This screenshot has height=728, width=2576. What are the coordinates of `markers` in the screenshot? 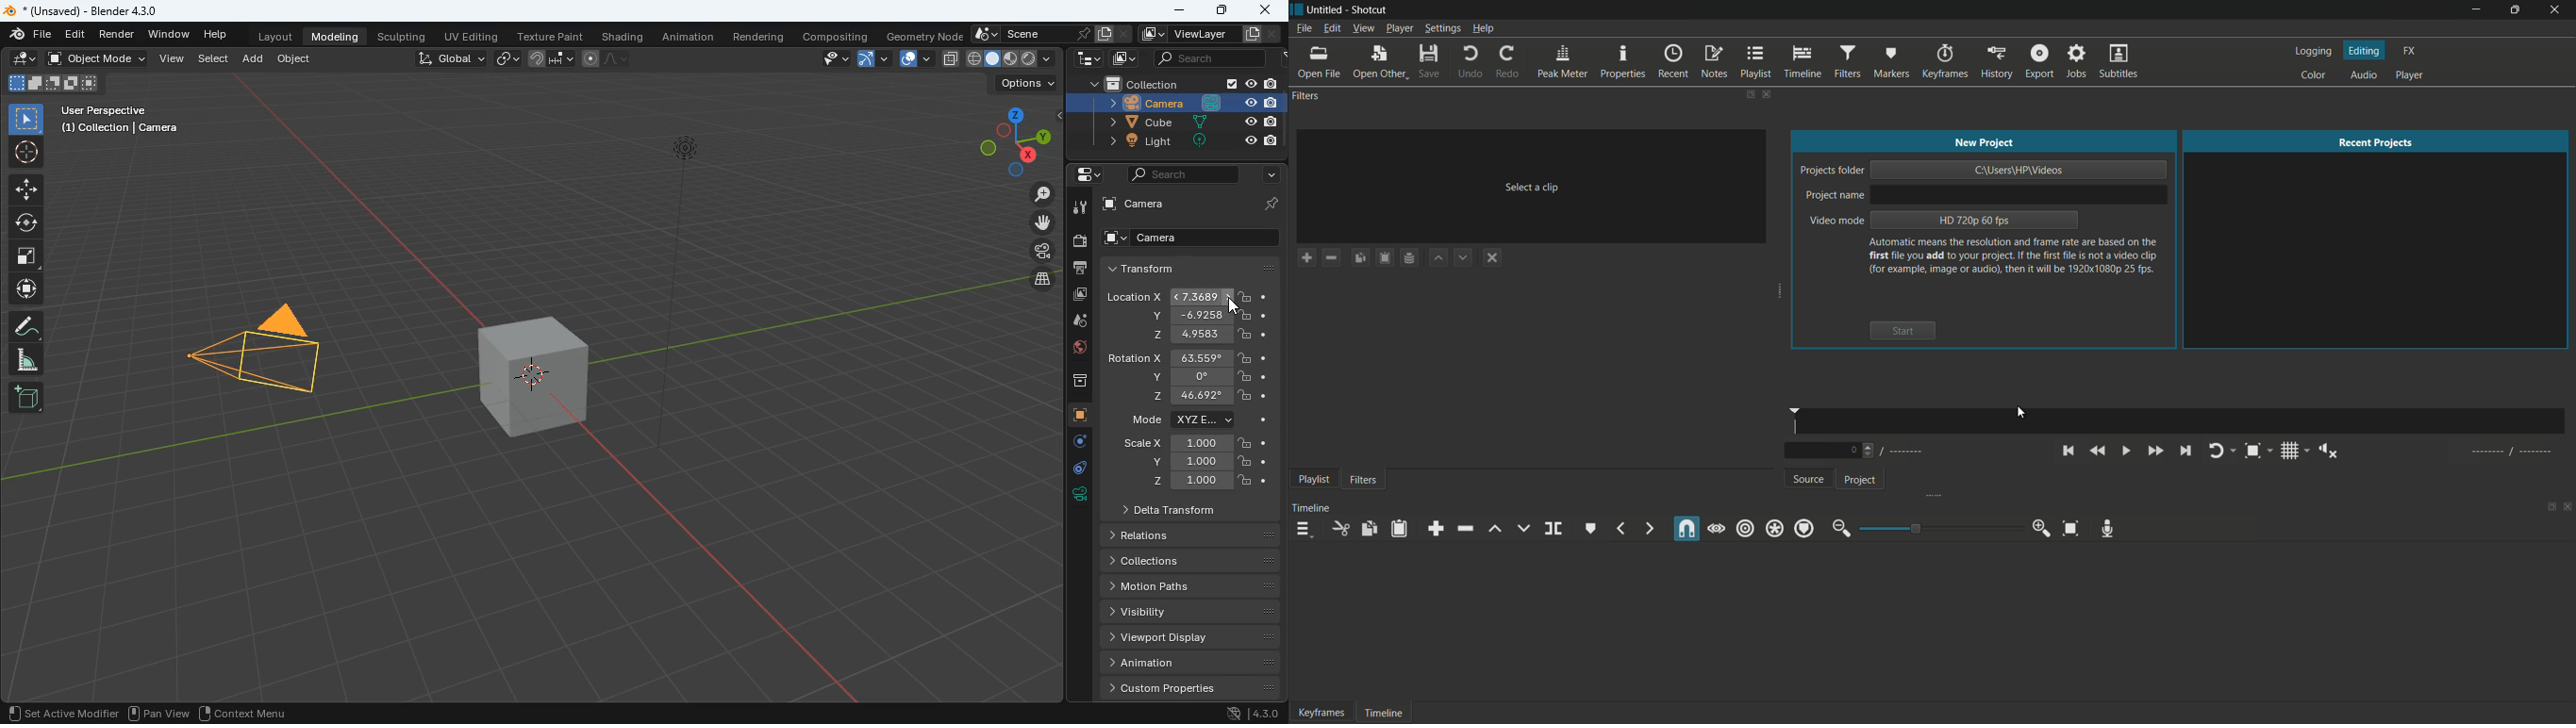 It's located at (1891, 62).